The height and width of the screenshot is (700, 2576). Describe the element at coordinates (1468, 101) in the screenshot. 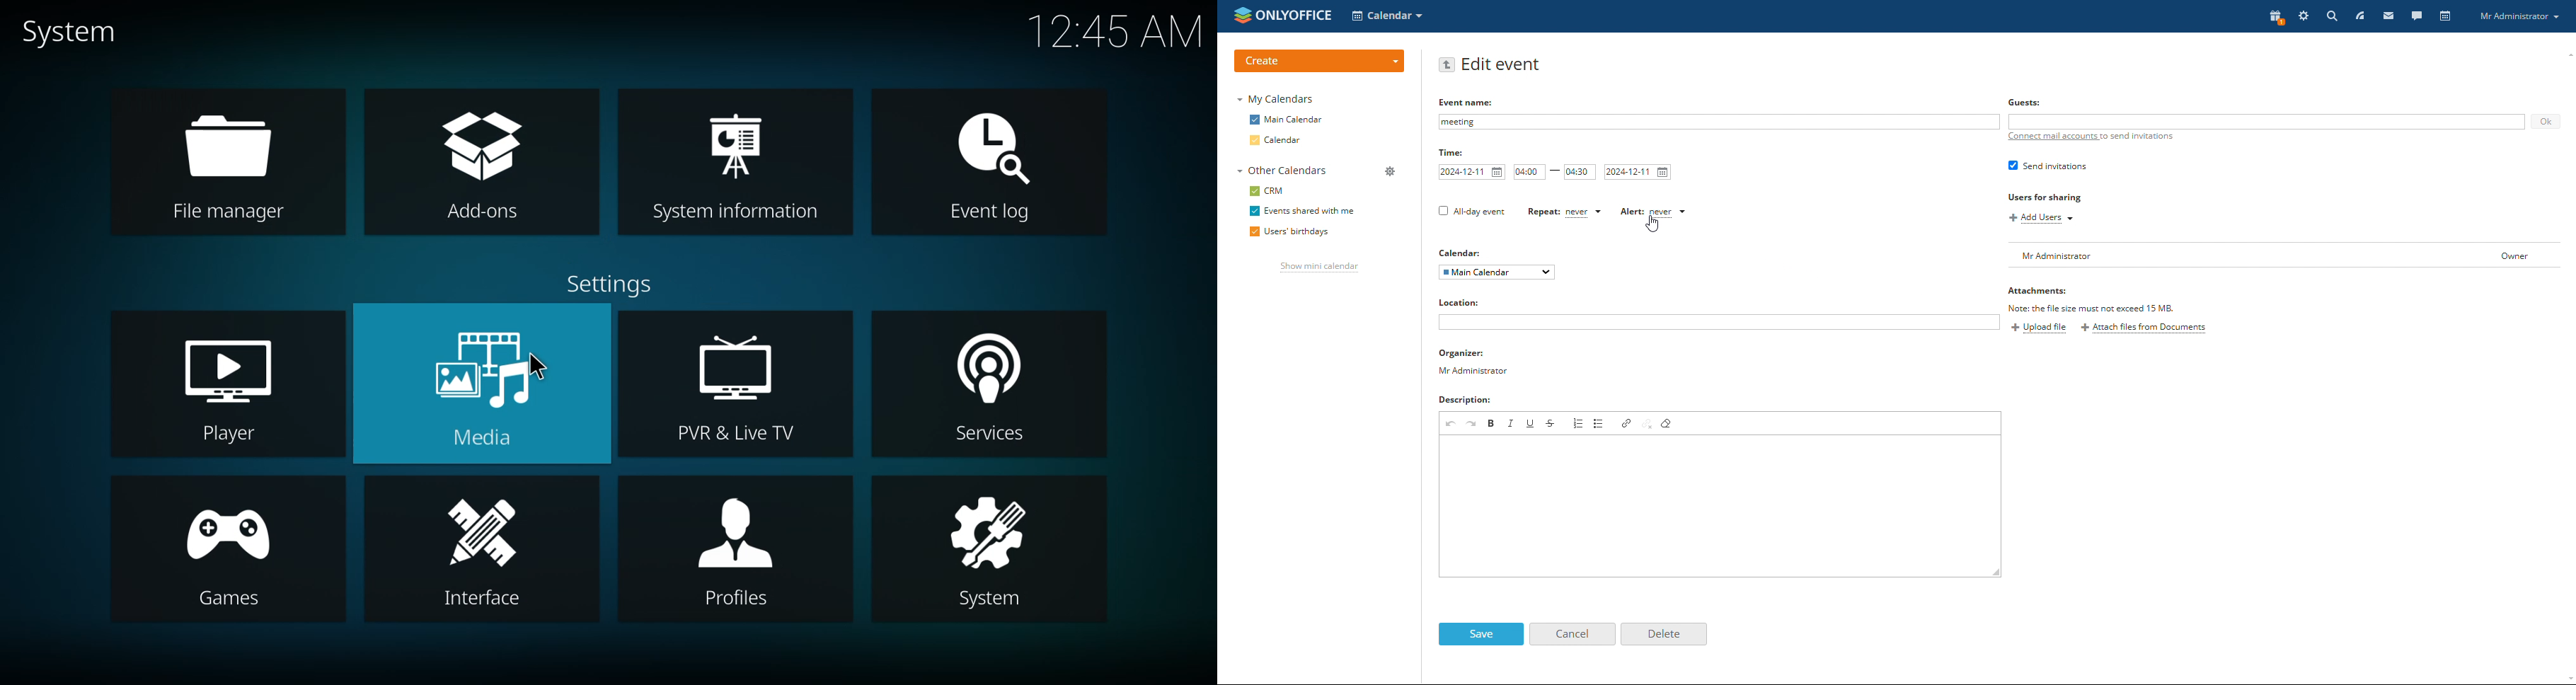

I see `Event name:` at that location.